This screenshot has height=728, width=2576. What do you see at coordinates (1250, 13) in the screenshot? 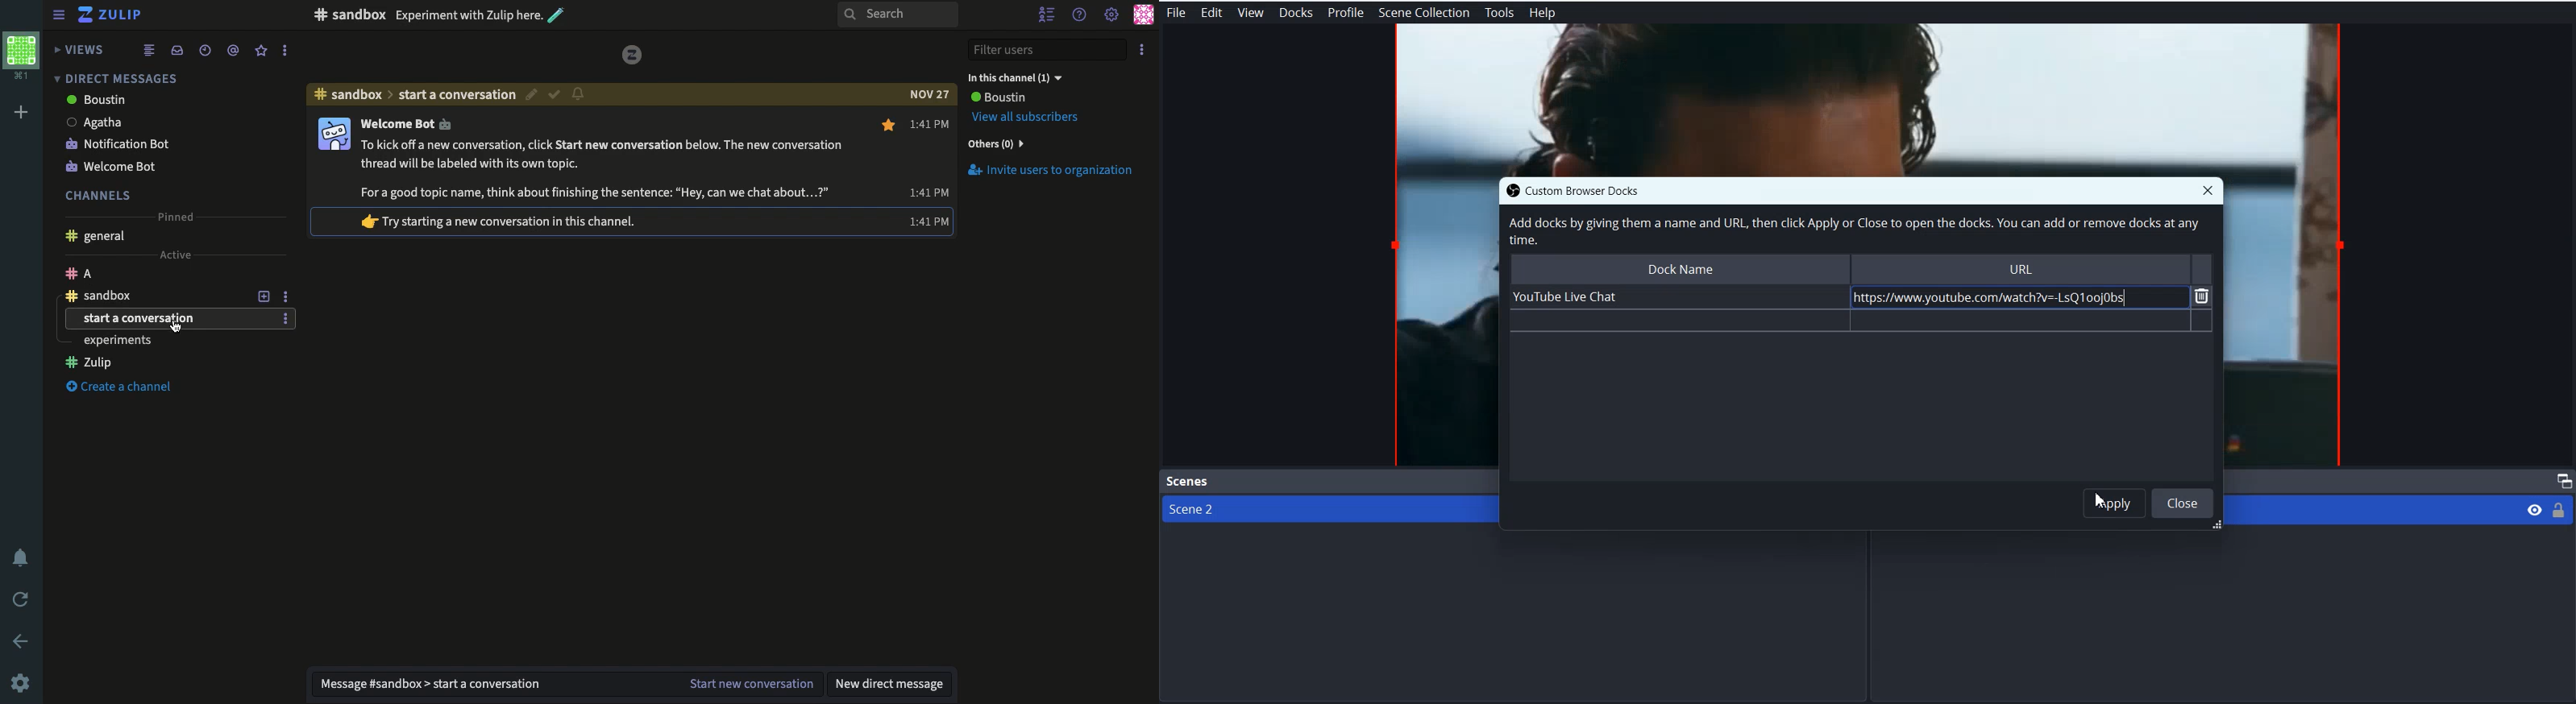
I see `View` at bounding box center [1250, 13].